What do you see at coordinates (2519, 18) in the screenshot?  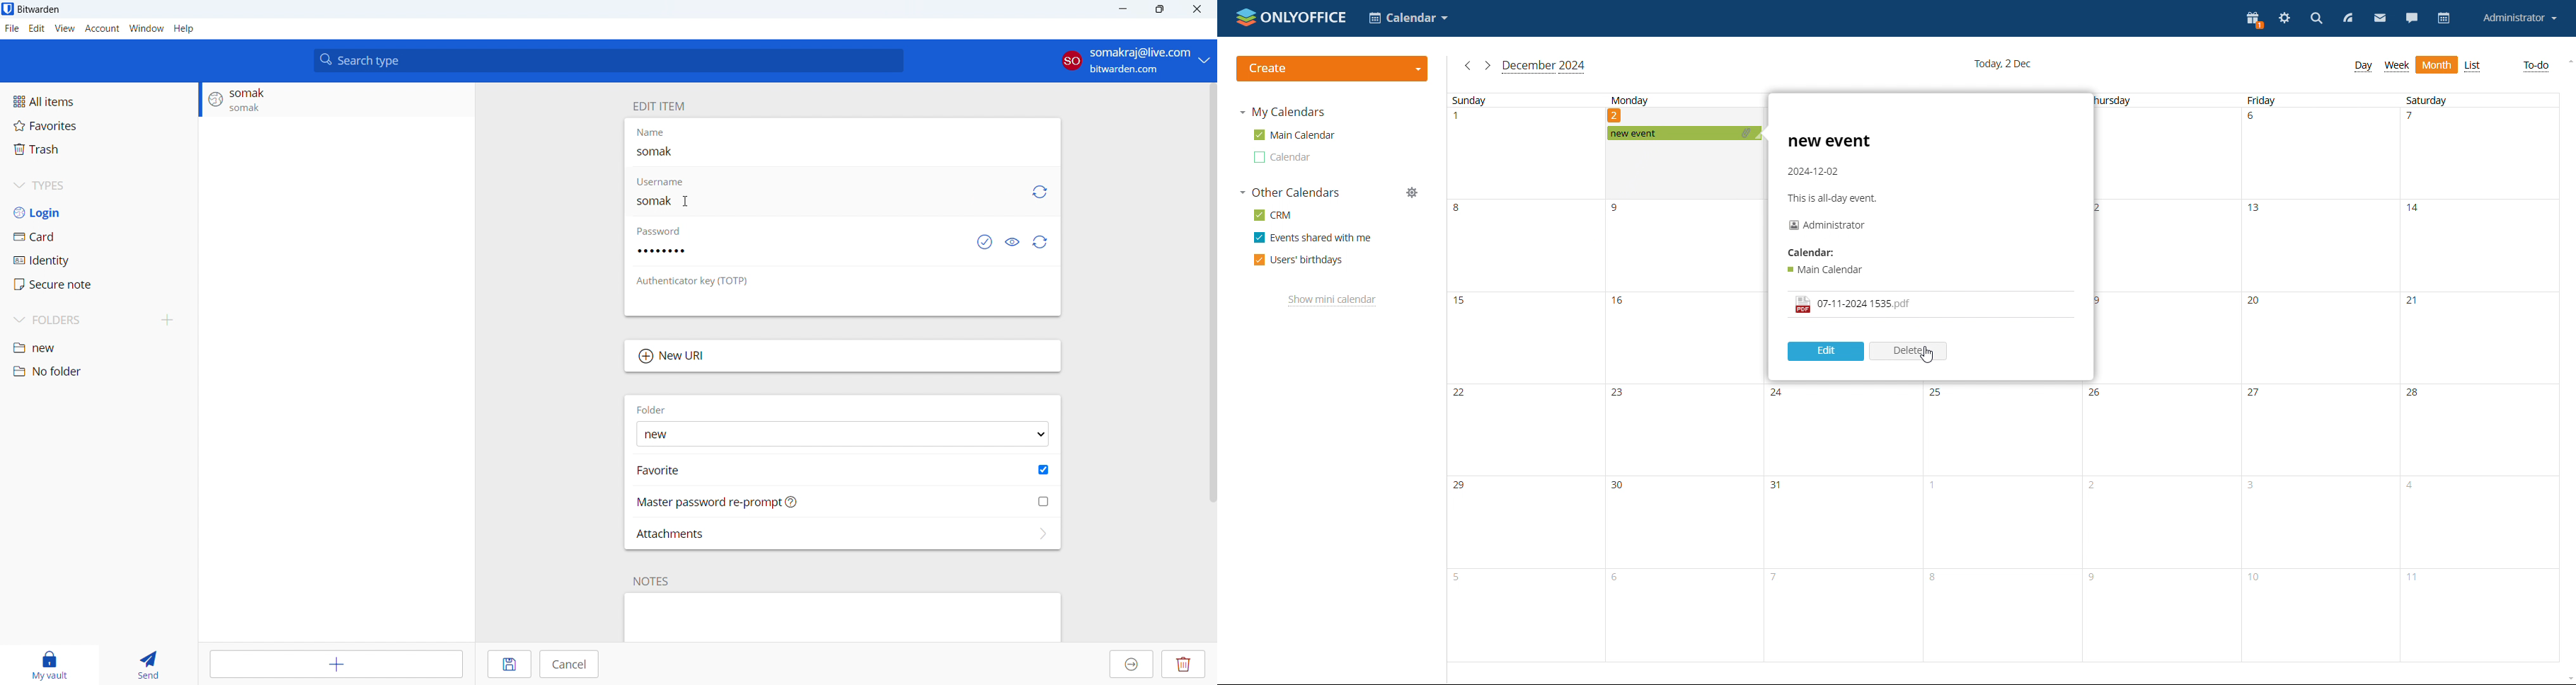 I see `Administrator` at bounding box center [2519, 18].